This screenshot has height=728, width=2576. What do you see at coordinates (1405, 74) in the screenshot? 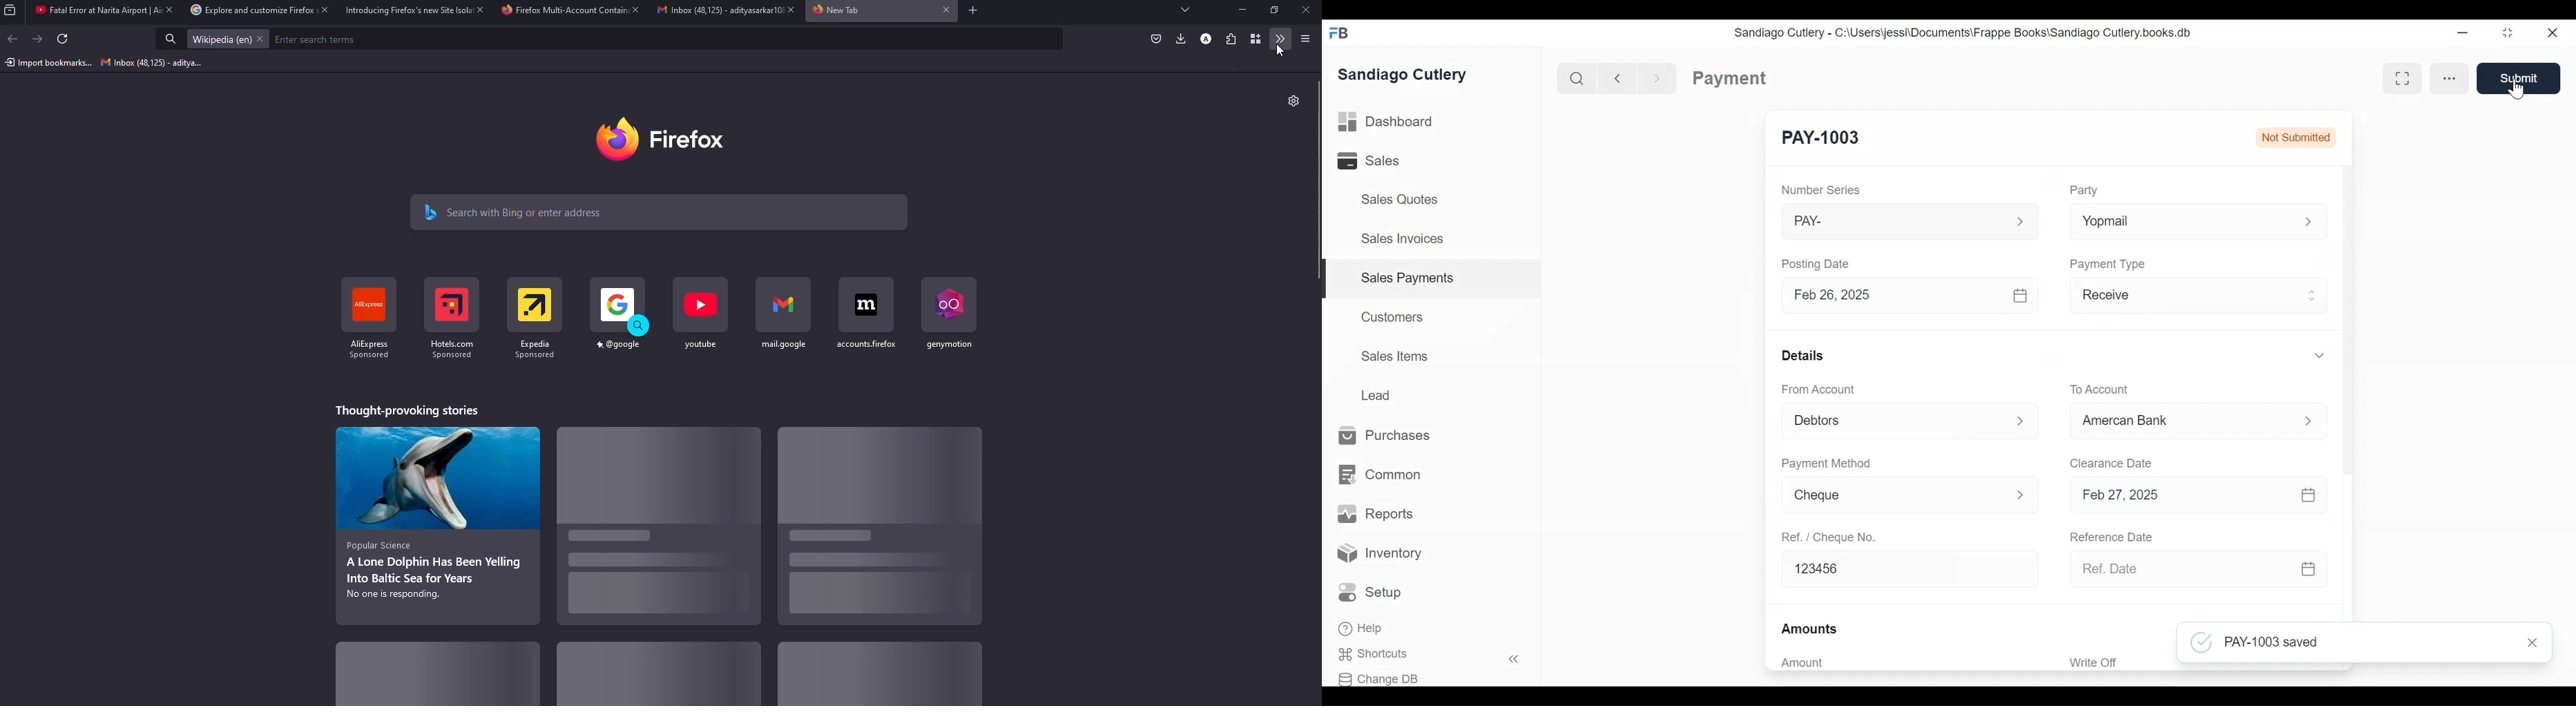
I see `Sandiago Cutlery` at bounding box center [1405, 74].